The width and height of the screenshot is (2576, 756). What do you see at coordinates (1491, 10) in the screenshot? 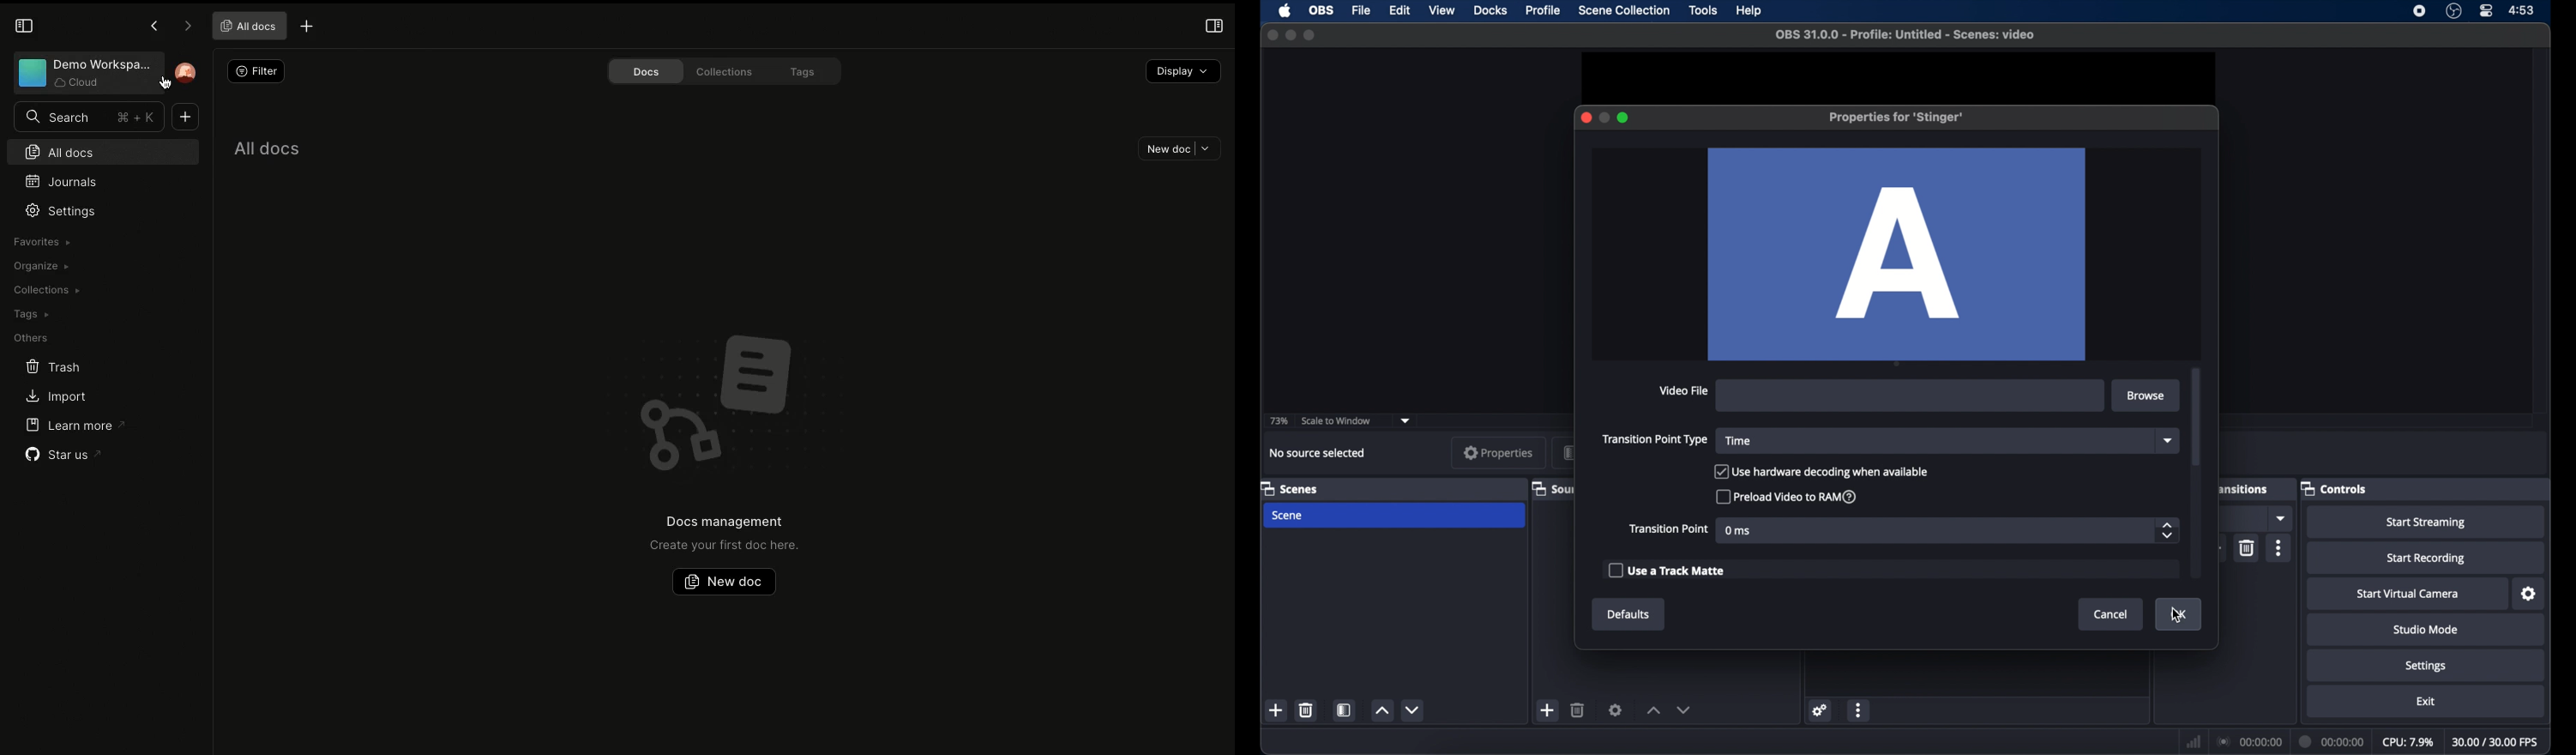
I see `docks` at bounding box center [1491, 10].